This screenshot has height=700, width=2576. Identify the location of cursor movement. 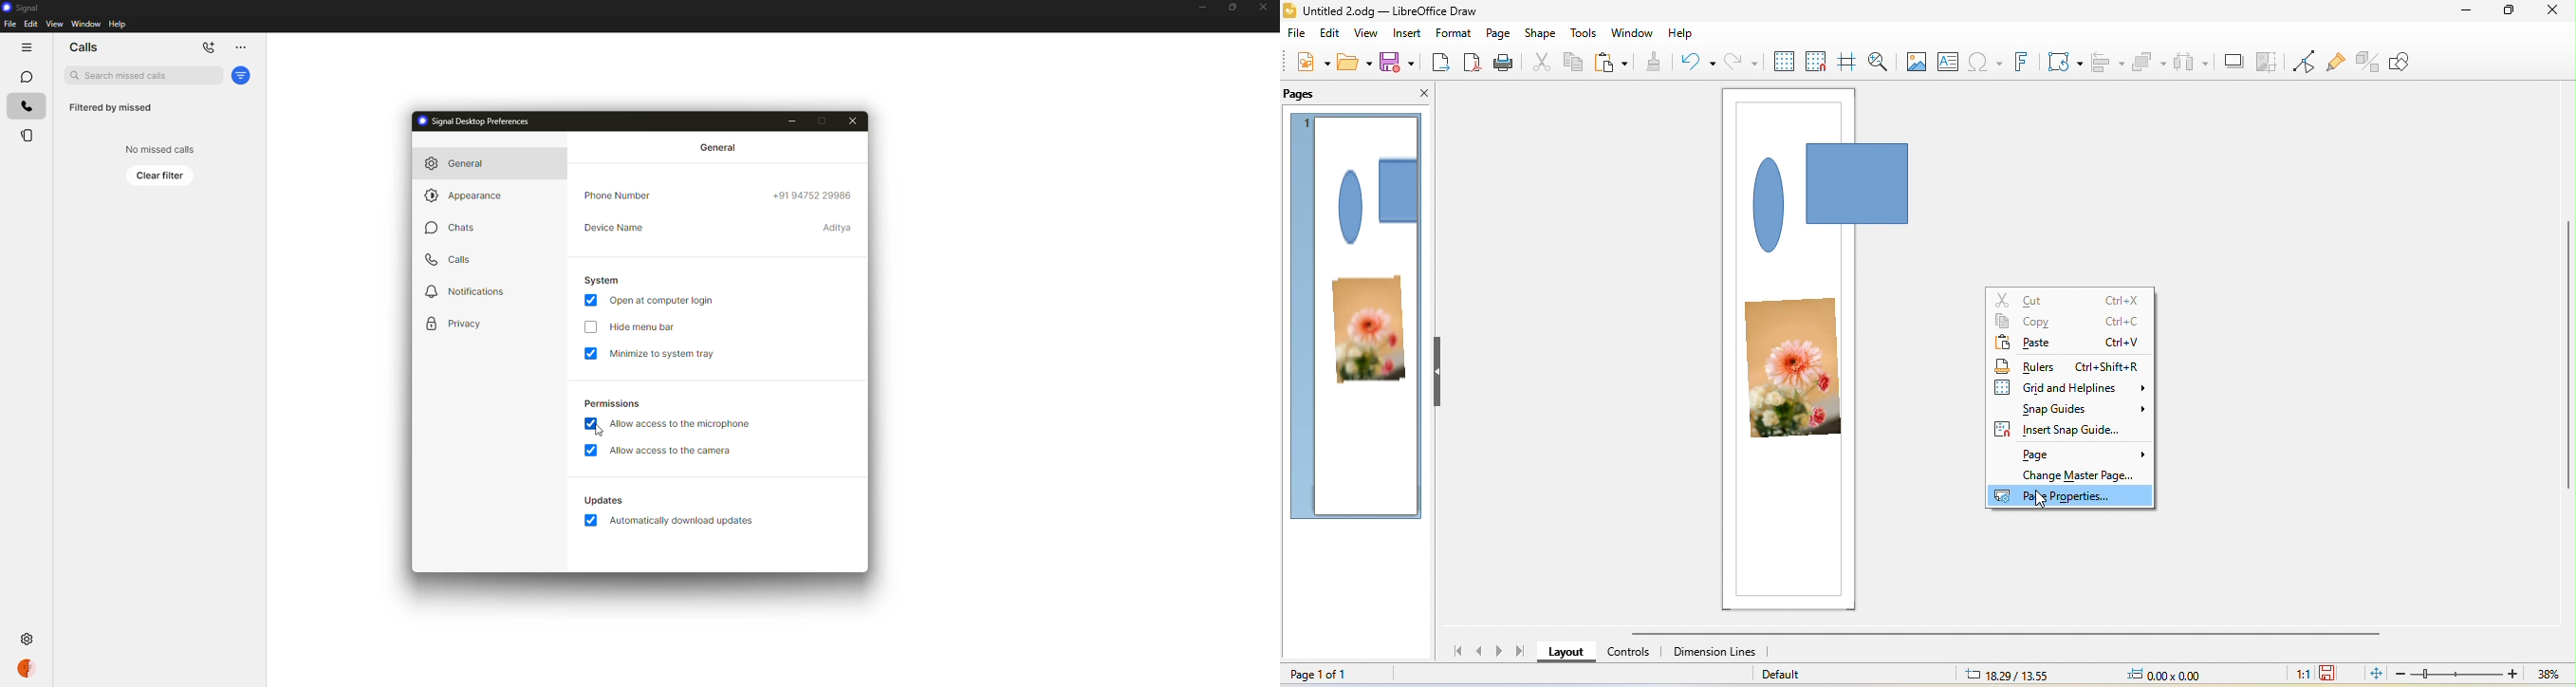
(2043, 501).